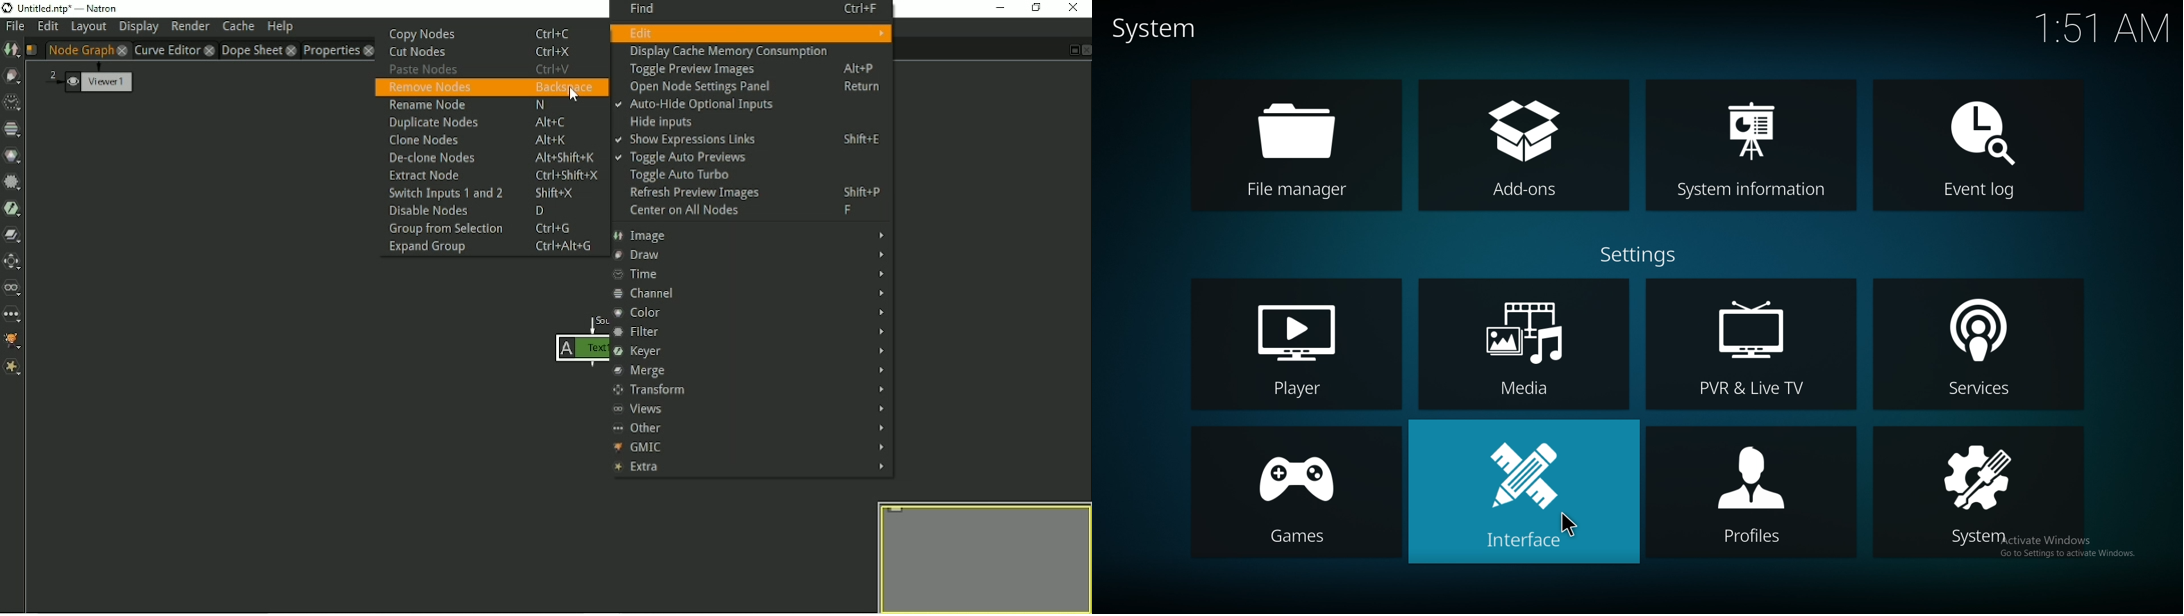 The image size is (2184, 616). Describe the element at coordinates (1525, 346) in the screenshot. I see `media` at that location.